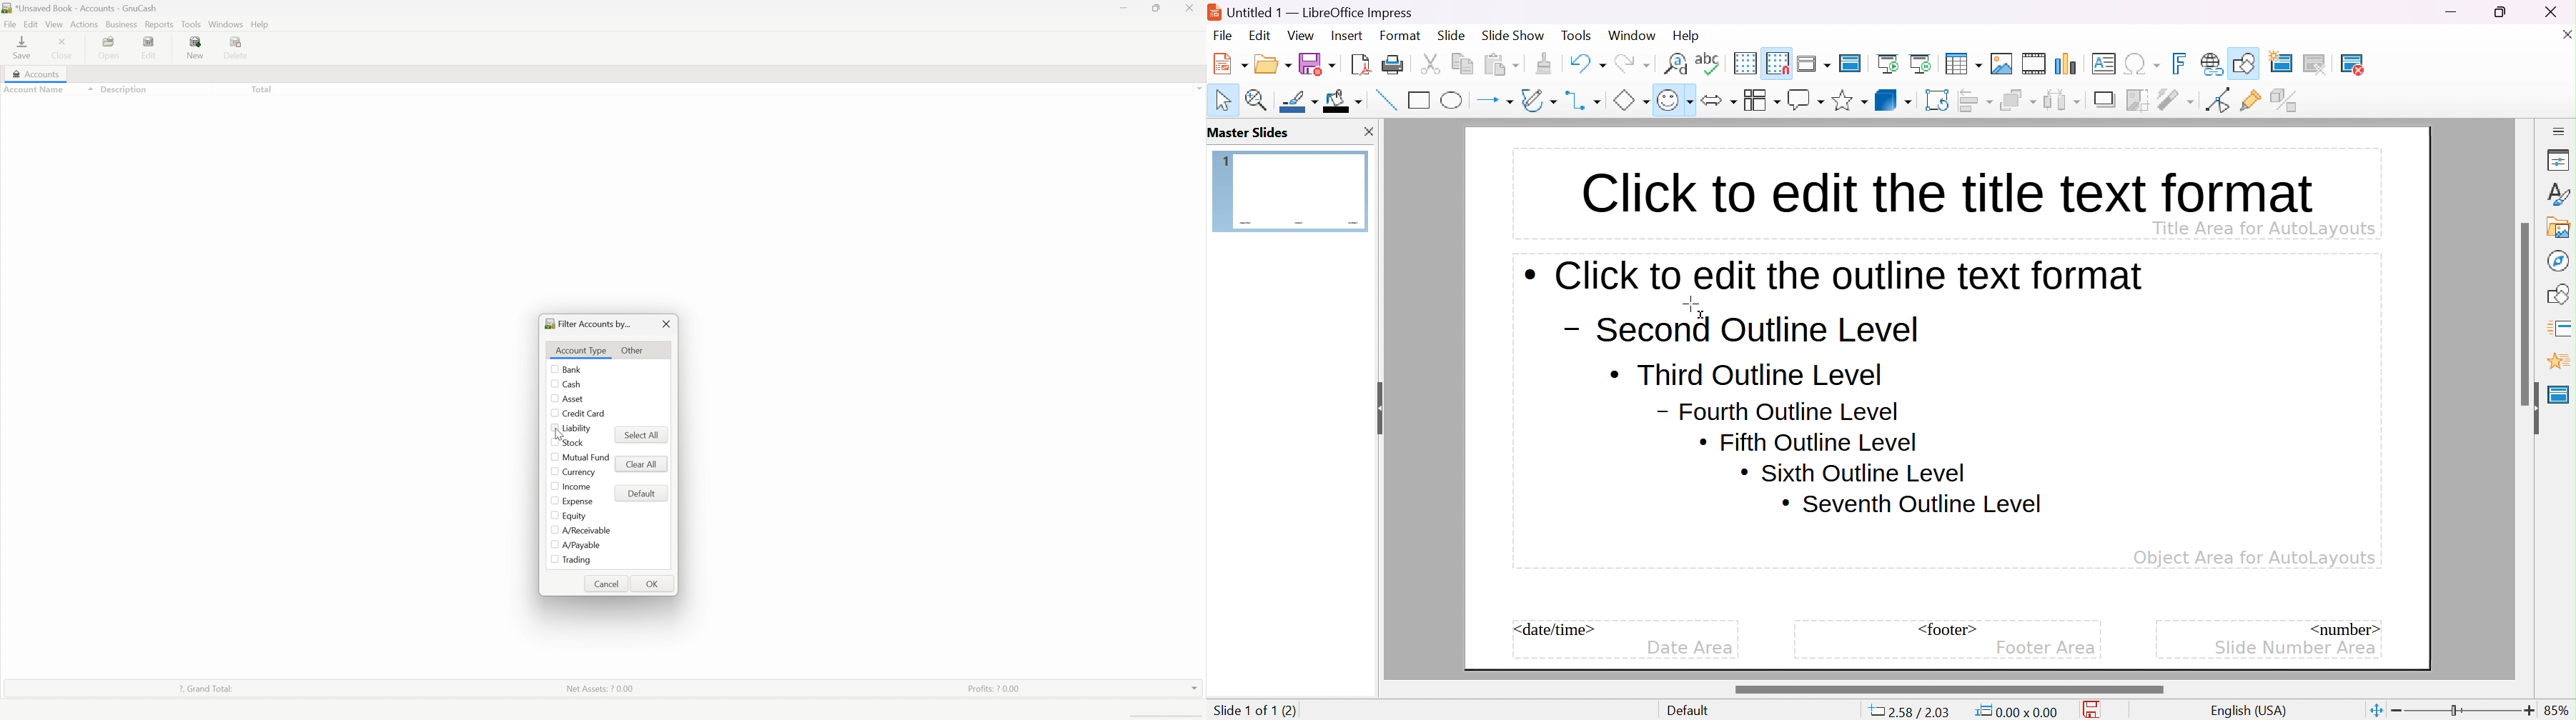  I want to click on sixth outline level, so click(1809, 443).